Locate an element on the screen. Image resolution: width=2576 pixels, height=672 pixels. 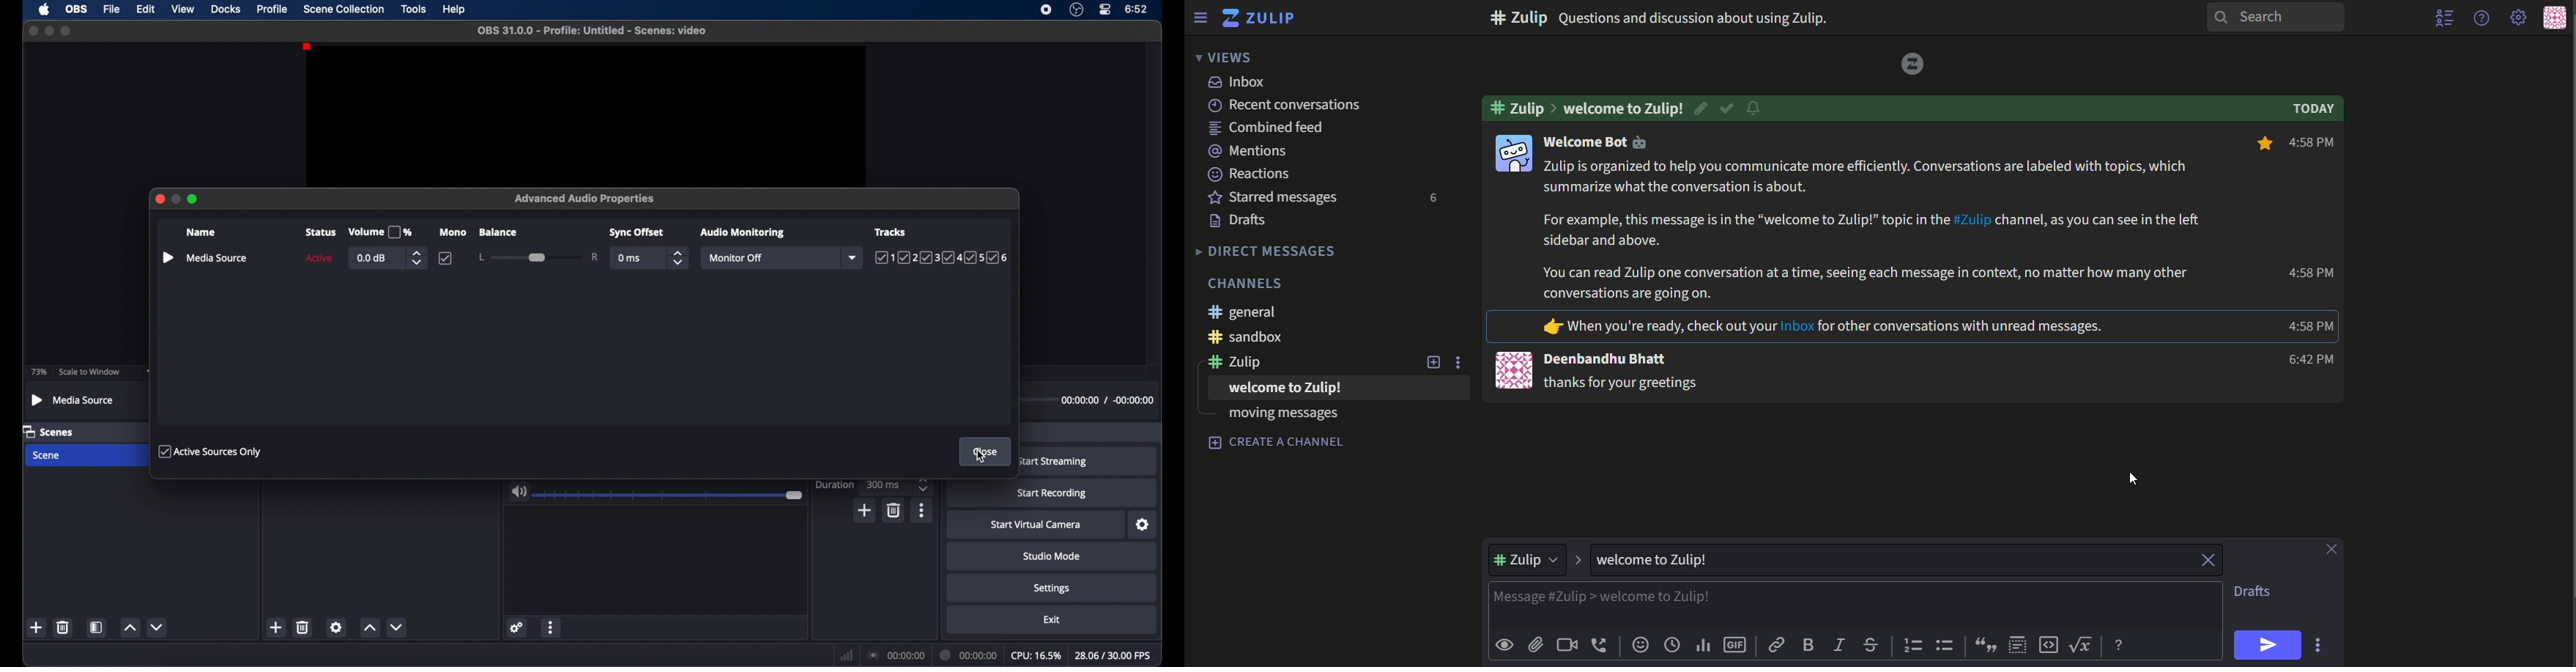
filename is located at coordinates (592, 31).